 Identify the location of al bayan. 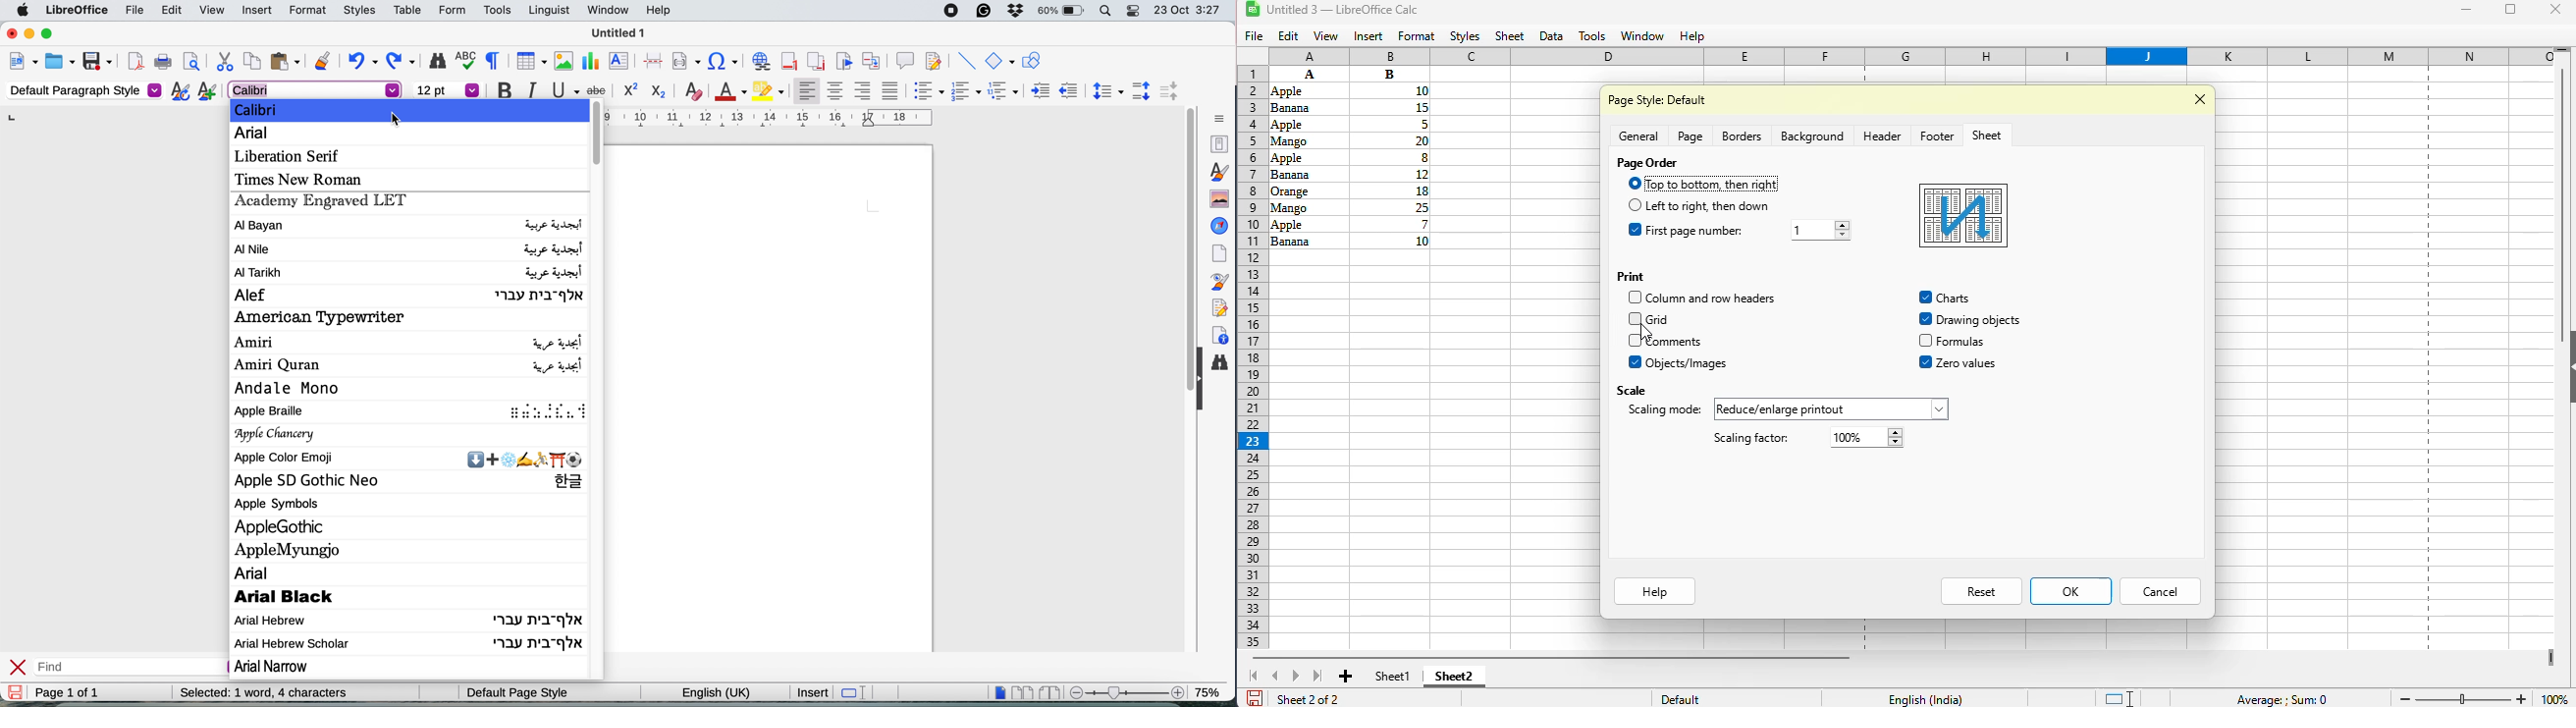
(407, 226).